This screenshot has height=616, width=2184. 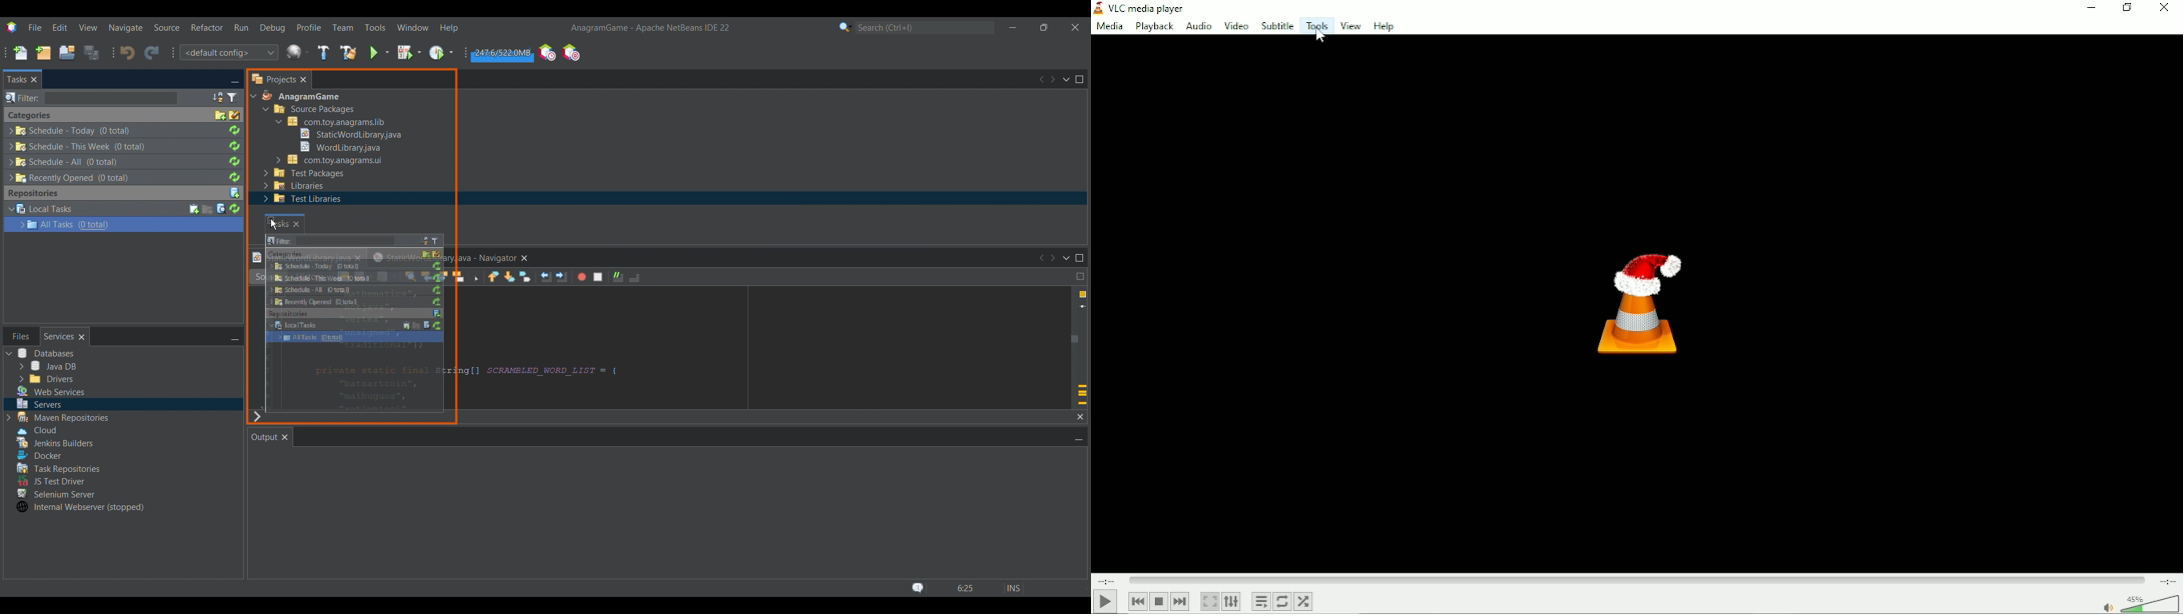 I want to click on Tools, so click(x=1317, y=25).